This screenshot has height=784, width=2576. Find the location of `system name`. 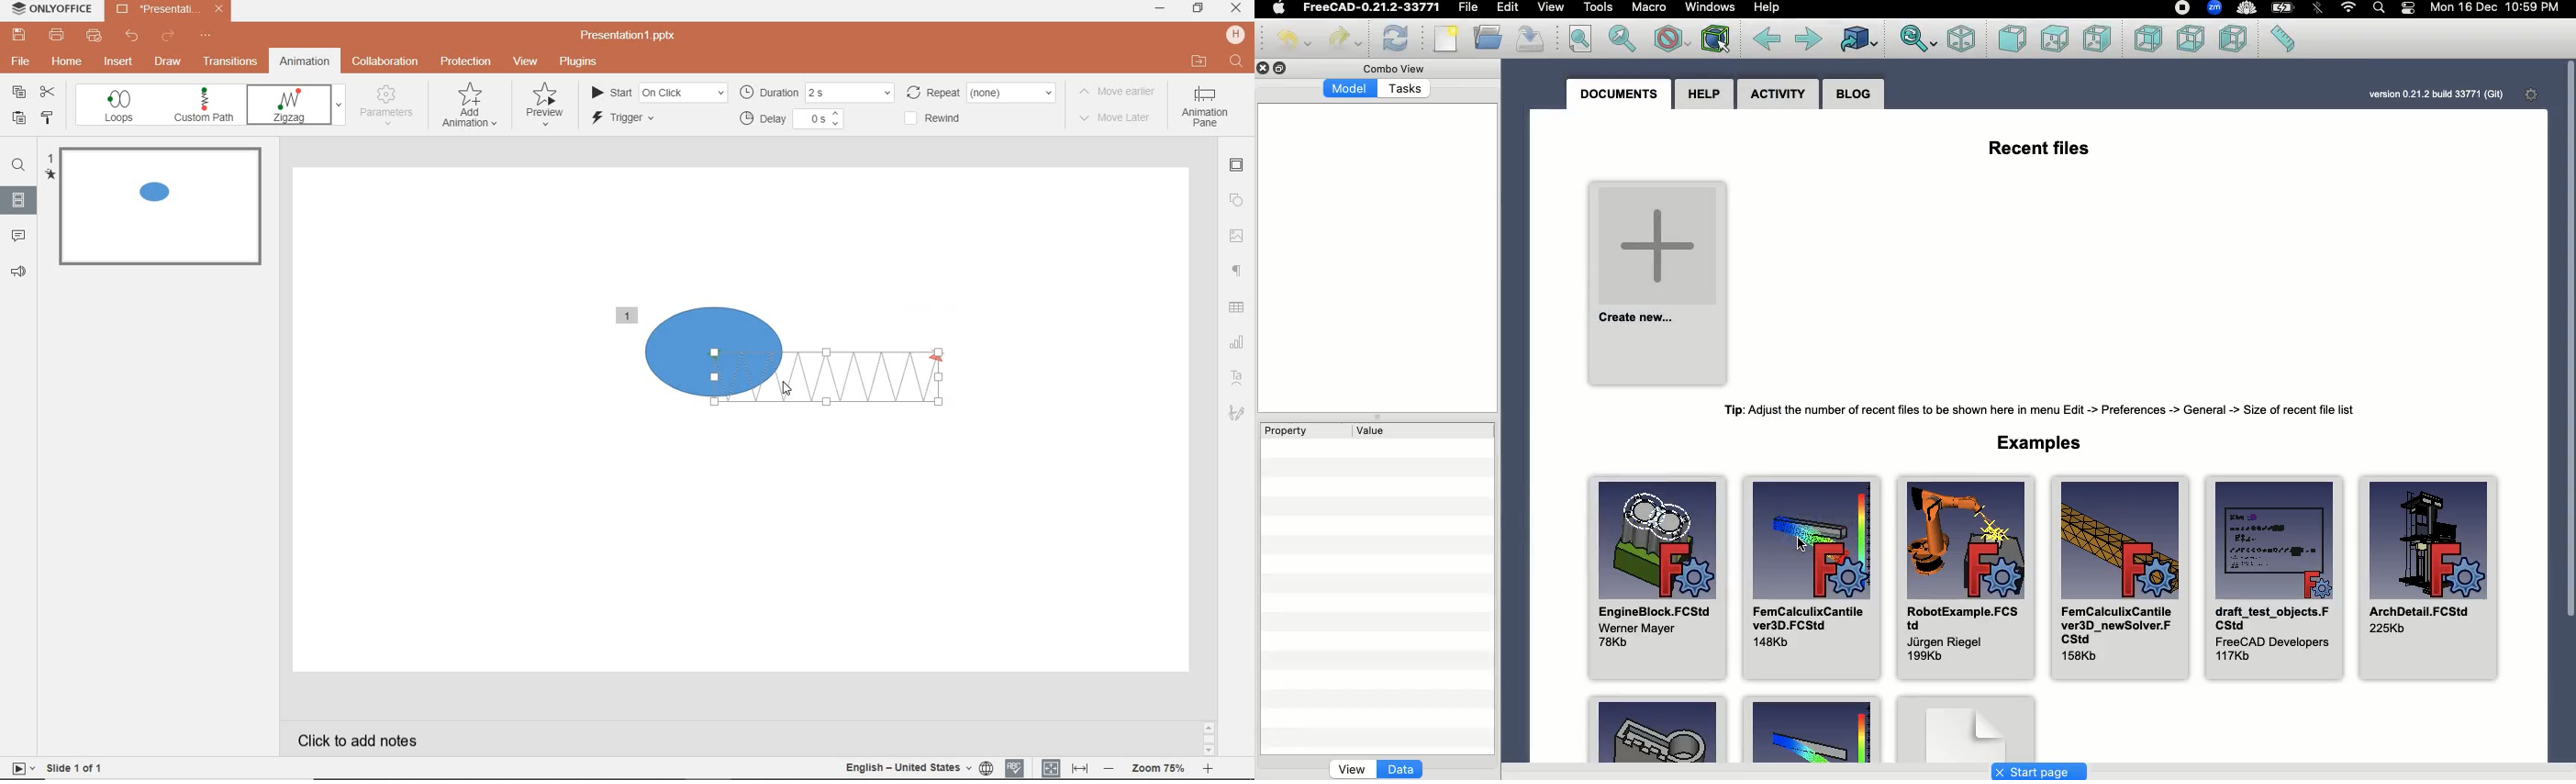

system name is located at coordinates (51, 9).